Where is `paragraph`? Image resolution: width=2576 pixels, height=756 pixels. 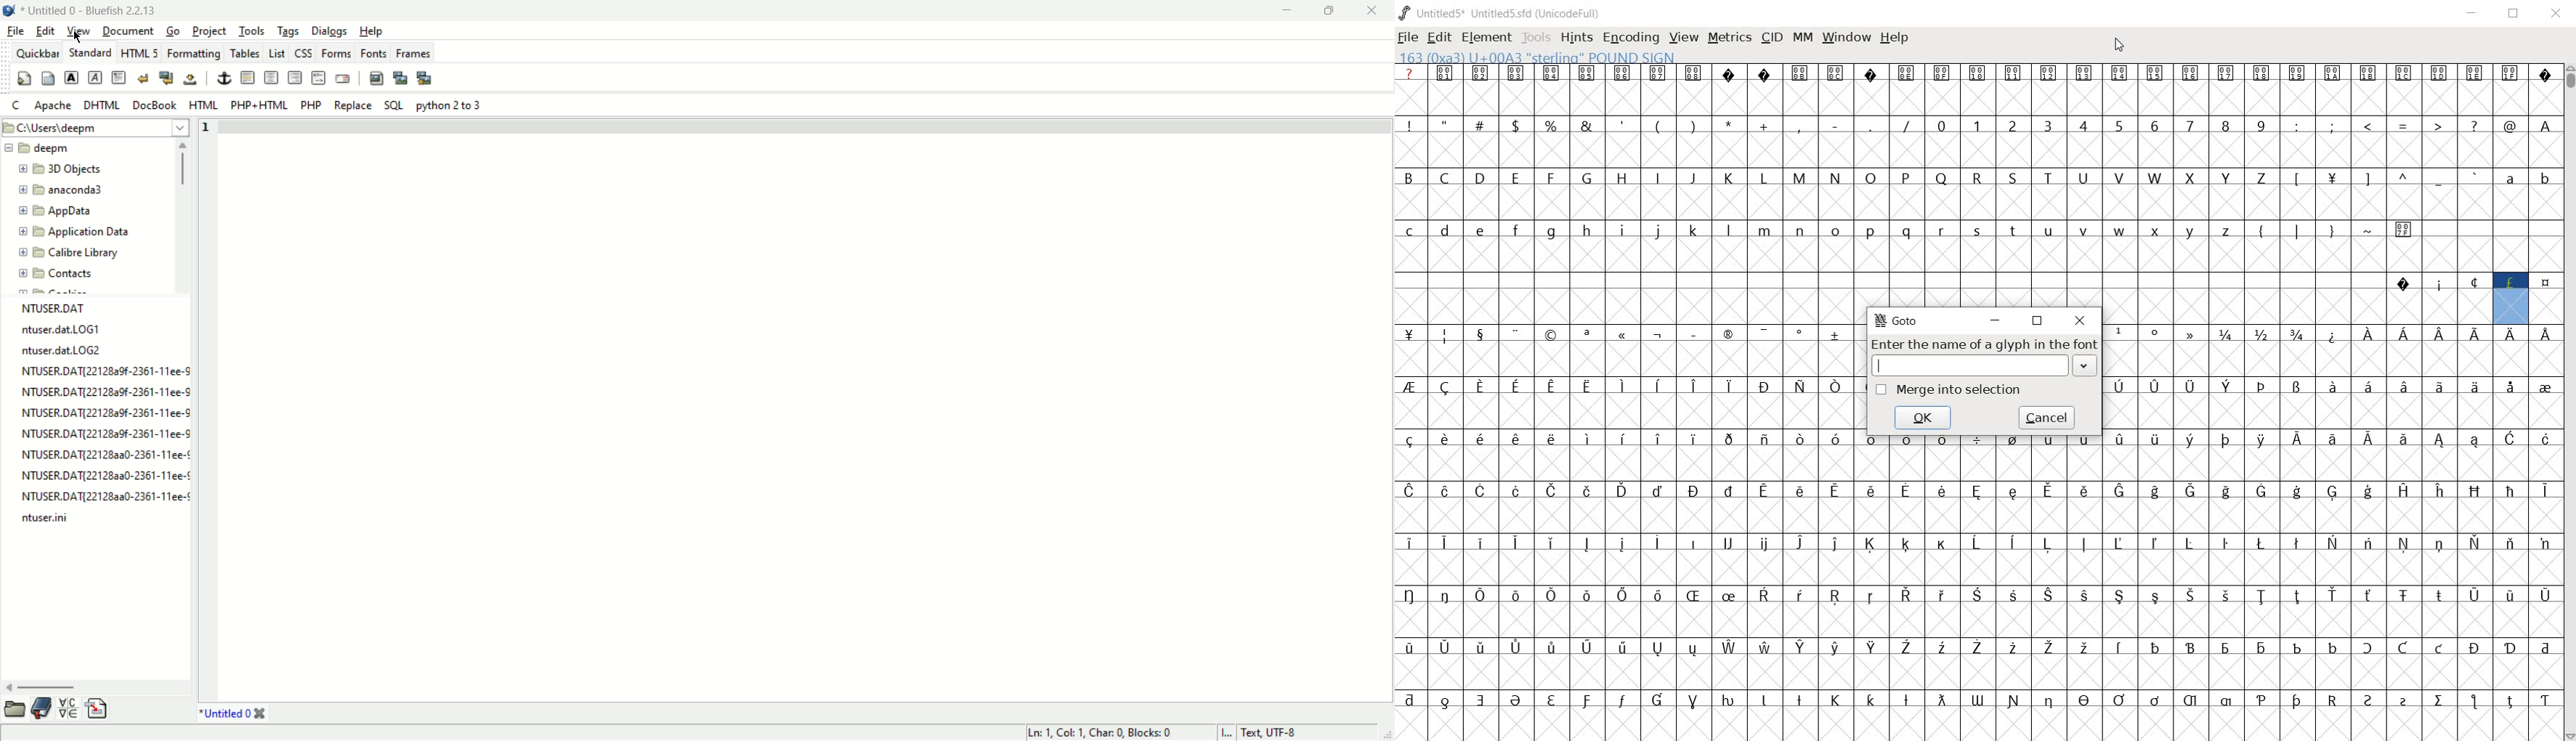
paragraph is located at coordinates (118, 77).